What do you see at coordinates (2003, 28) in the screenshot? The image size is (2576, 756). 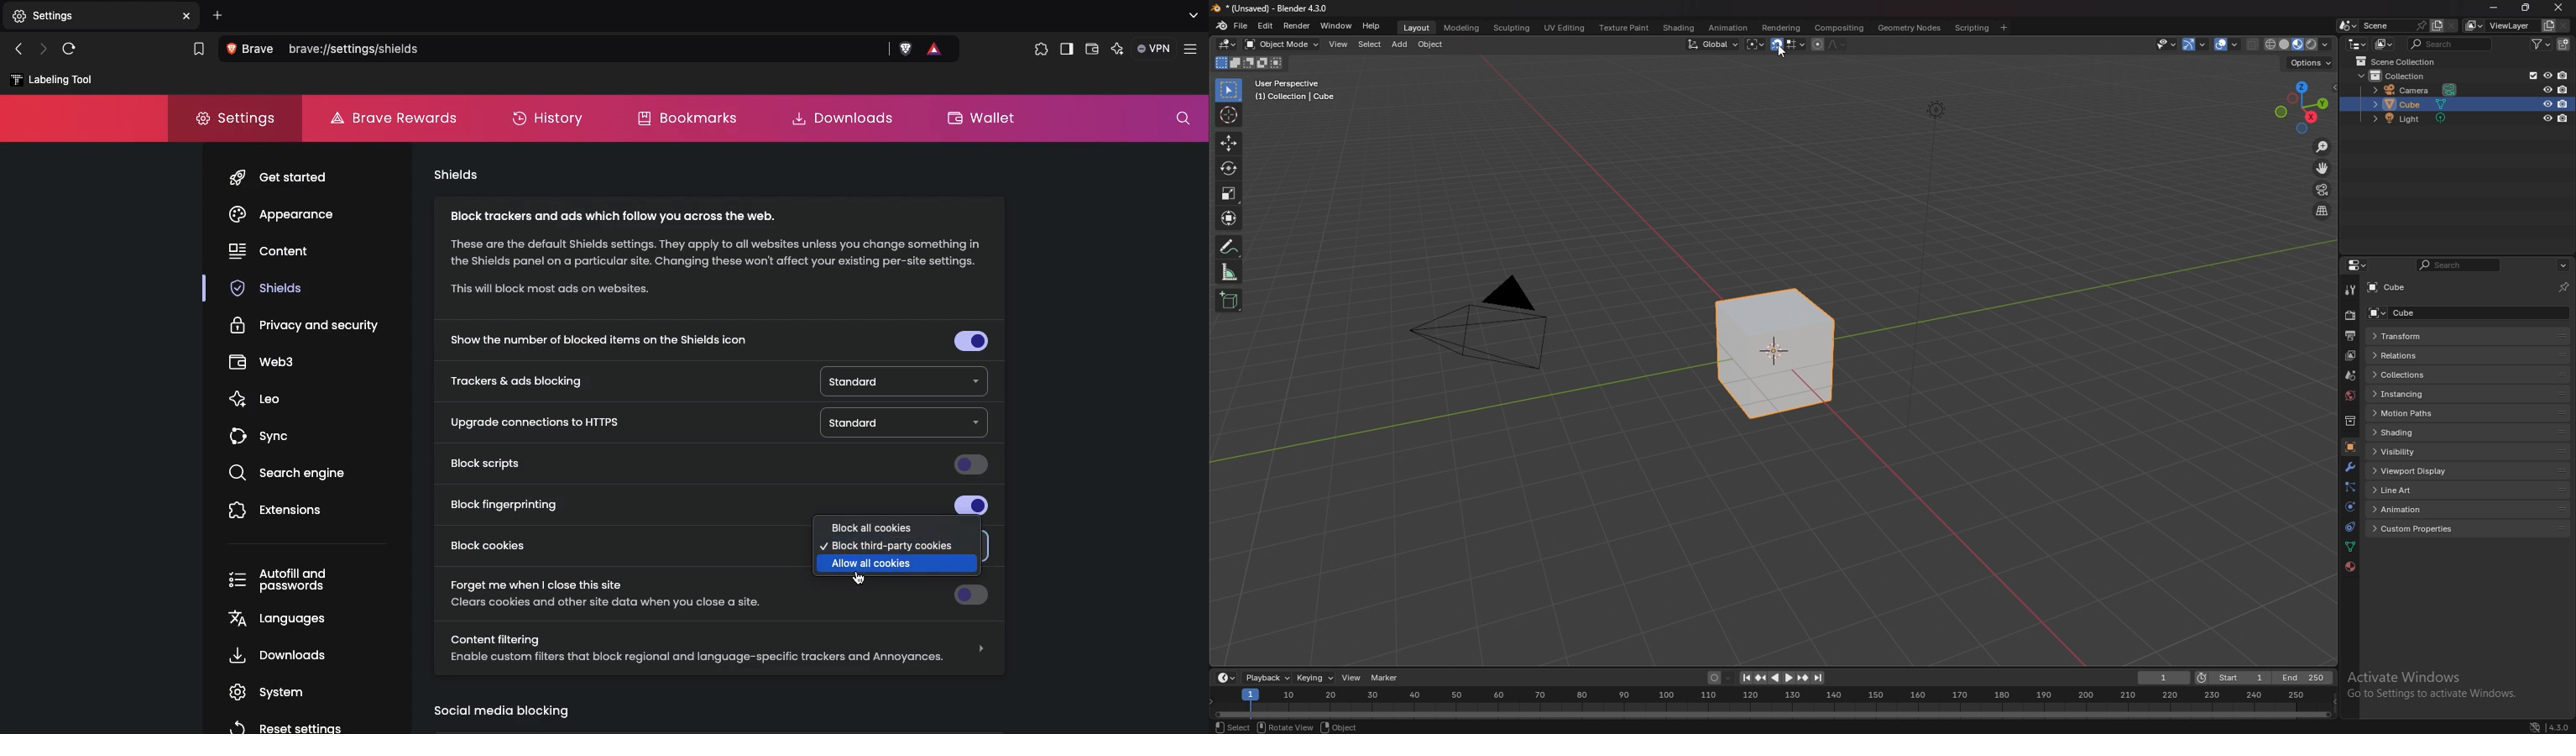 I see `add workspace` at bounding box center [2003, 28].